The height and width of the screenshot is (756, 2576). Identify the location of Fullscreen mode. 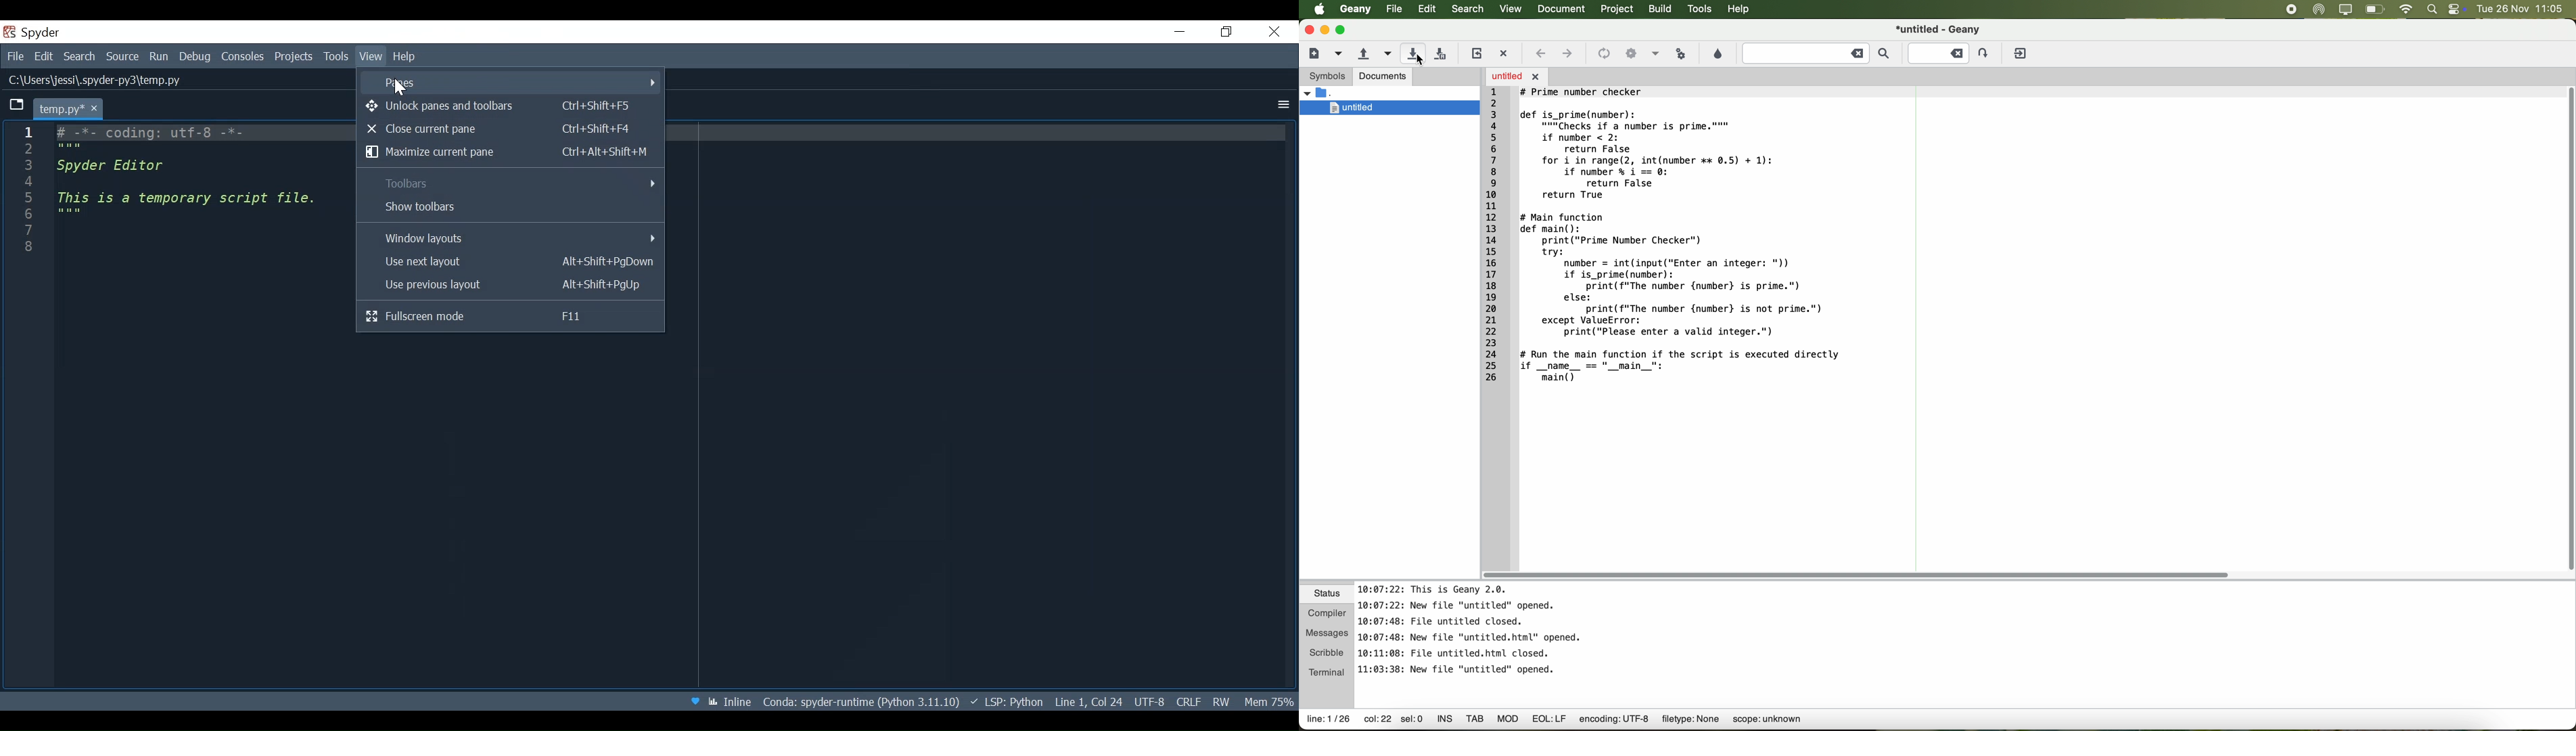
(512, 315).